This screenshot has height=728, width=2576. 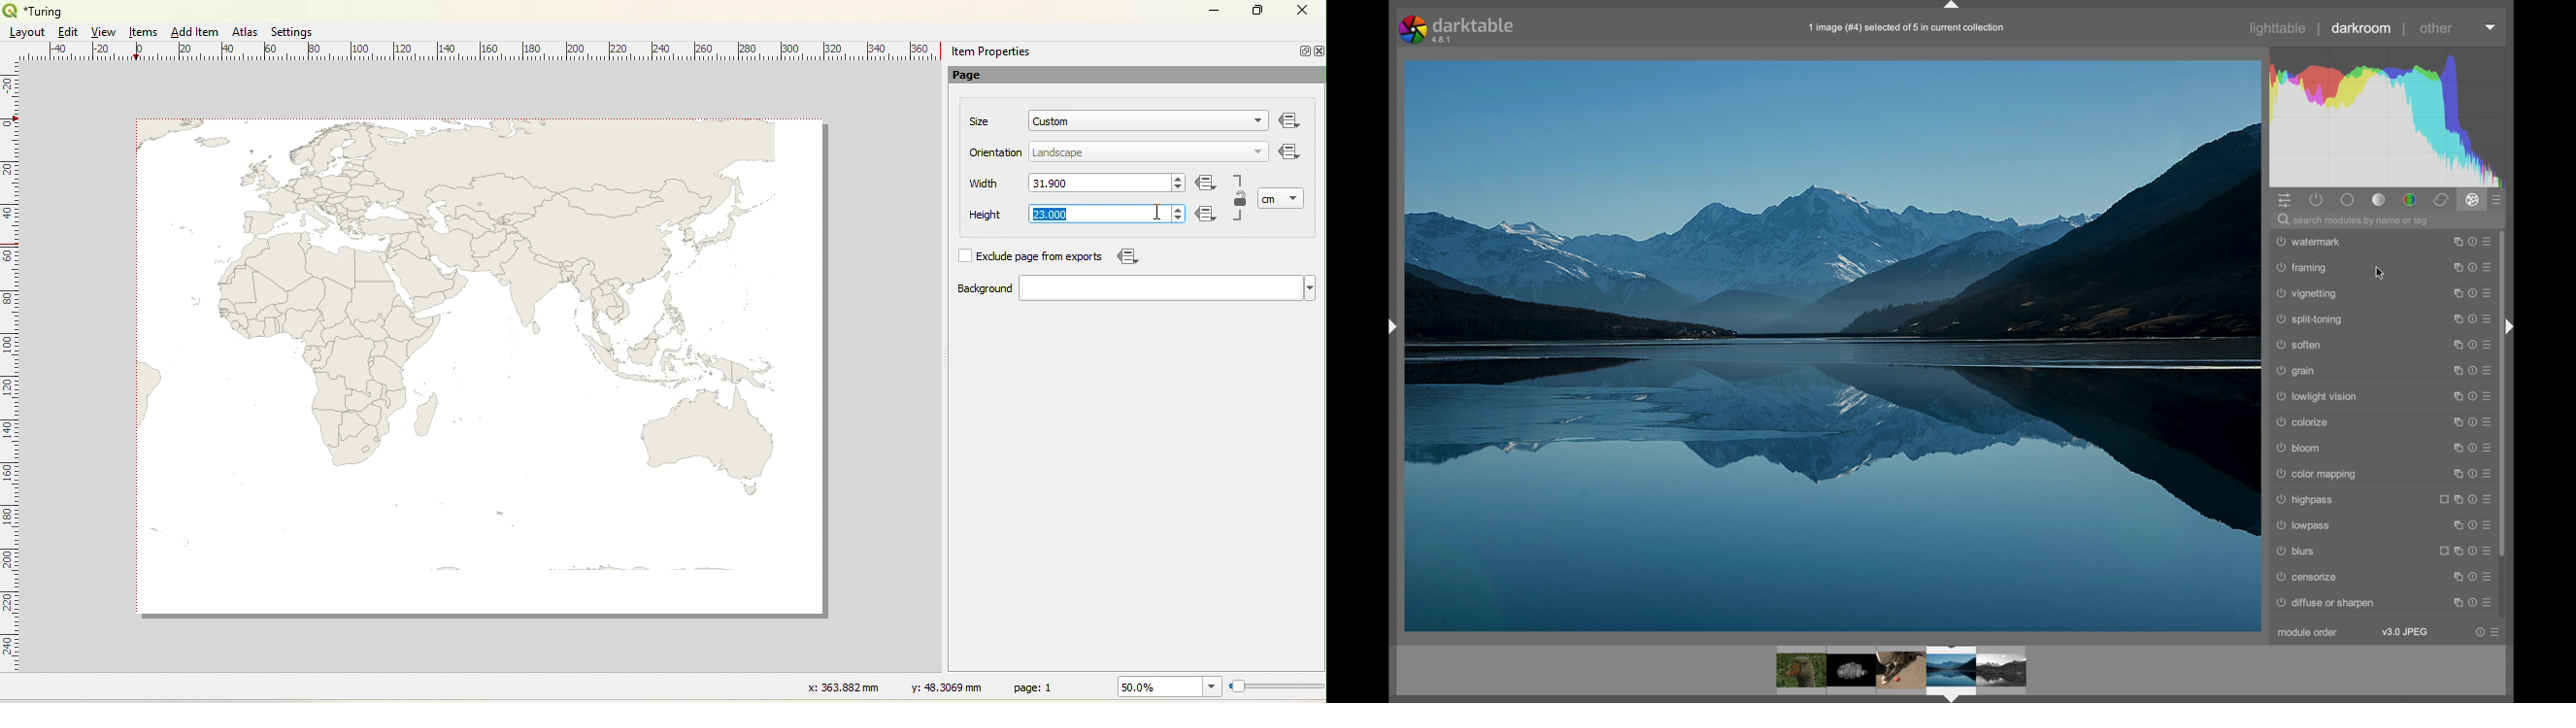 What do you see at coordinates (1277, 687) in the screenshot?
I see `Resize` at bounding box center [1277, 687].